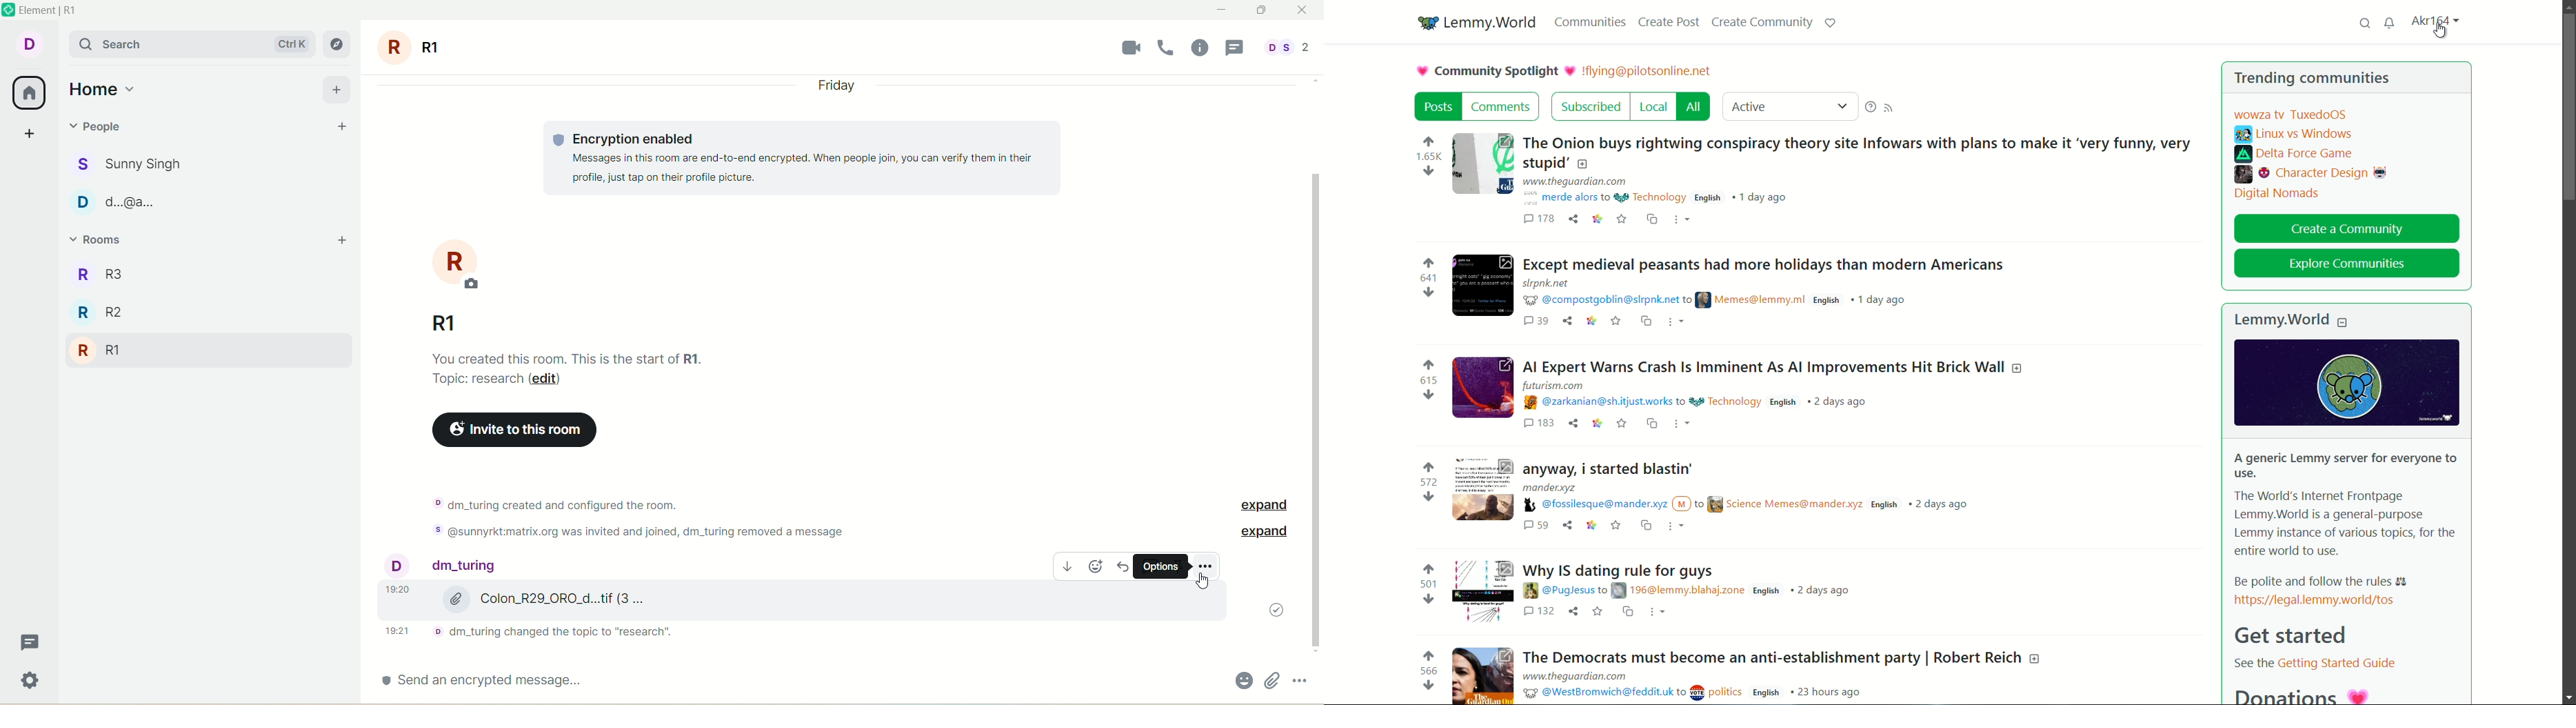  I want to click on image, so click(1484, 488).